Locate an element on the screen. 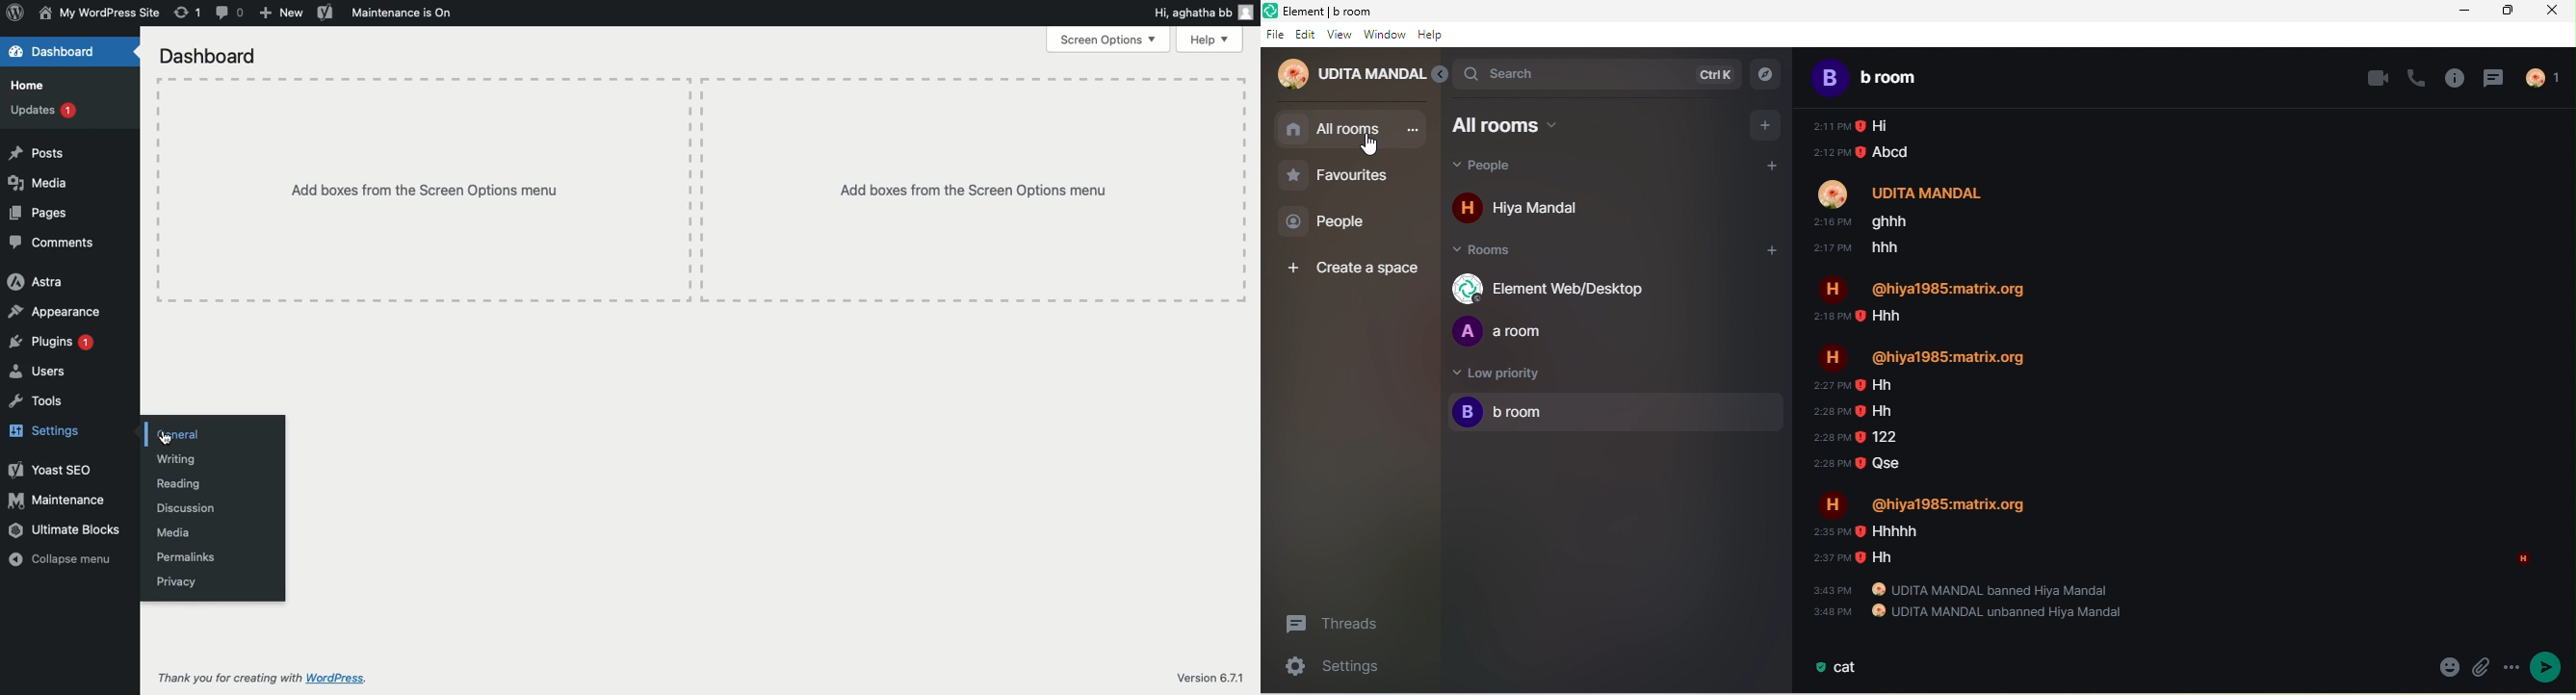 Image resolution: width=2576 pixels, height=700 pixels. window is located at coordinates (1385, 36).